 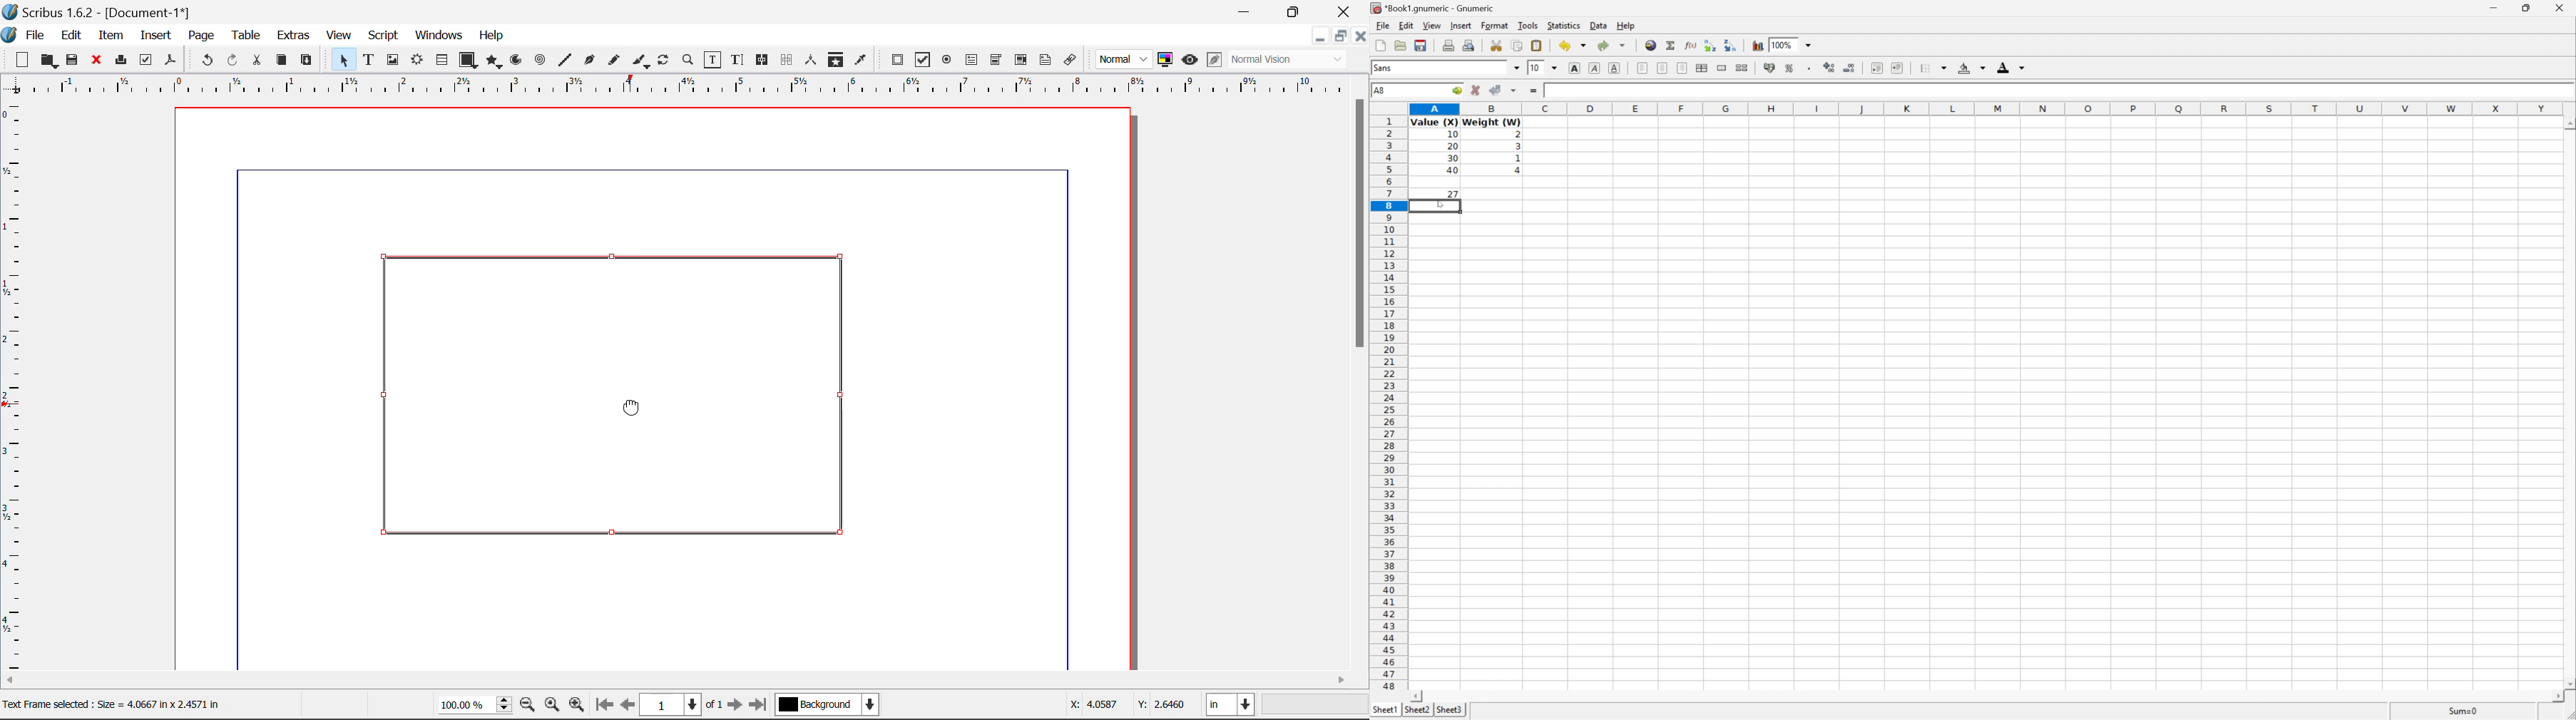 What do you see at coordinates (622, 396) in the screenshot?
I see `Generated Text Frame` at bounding box center [622, 396].